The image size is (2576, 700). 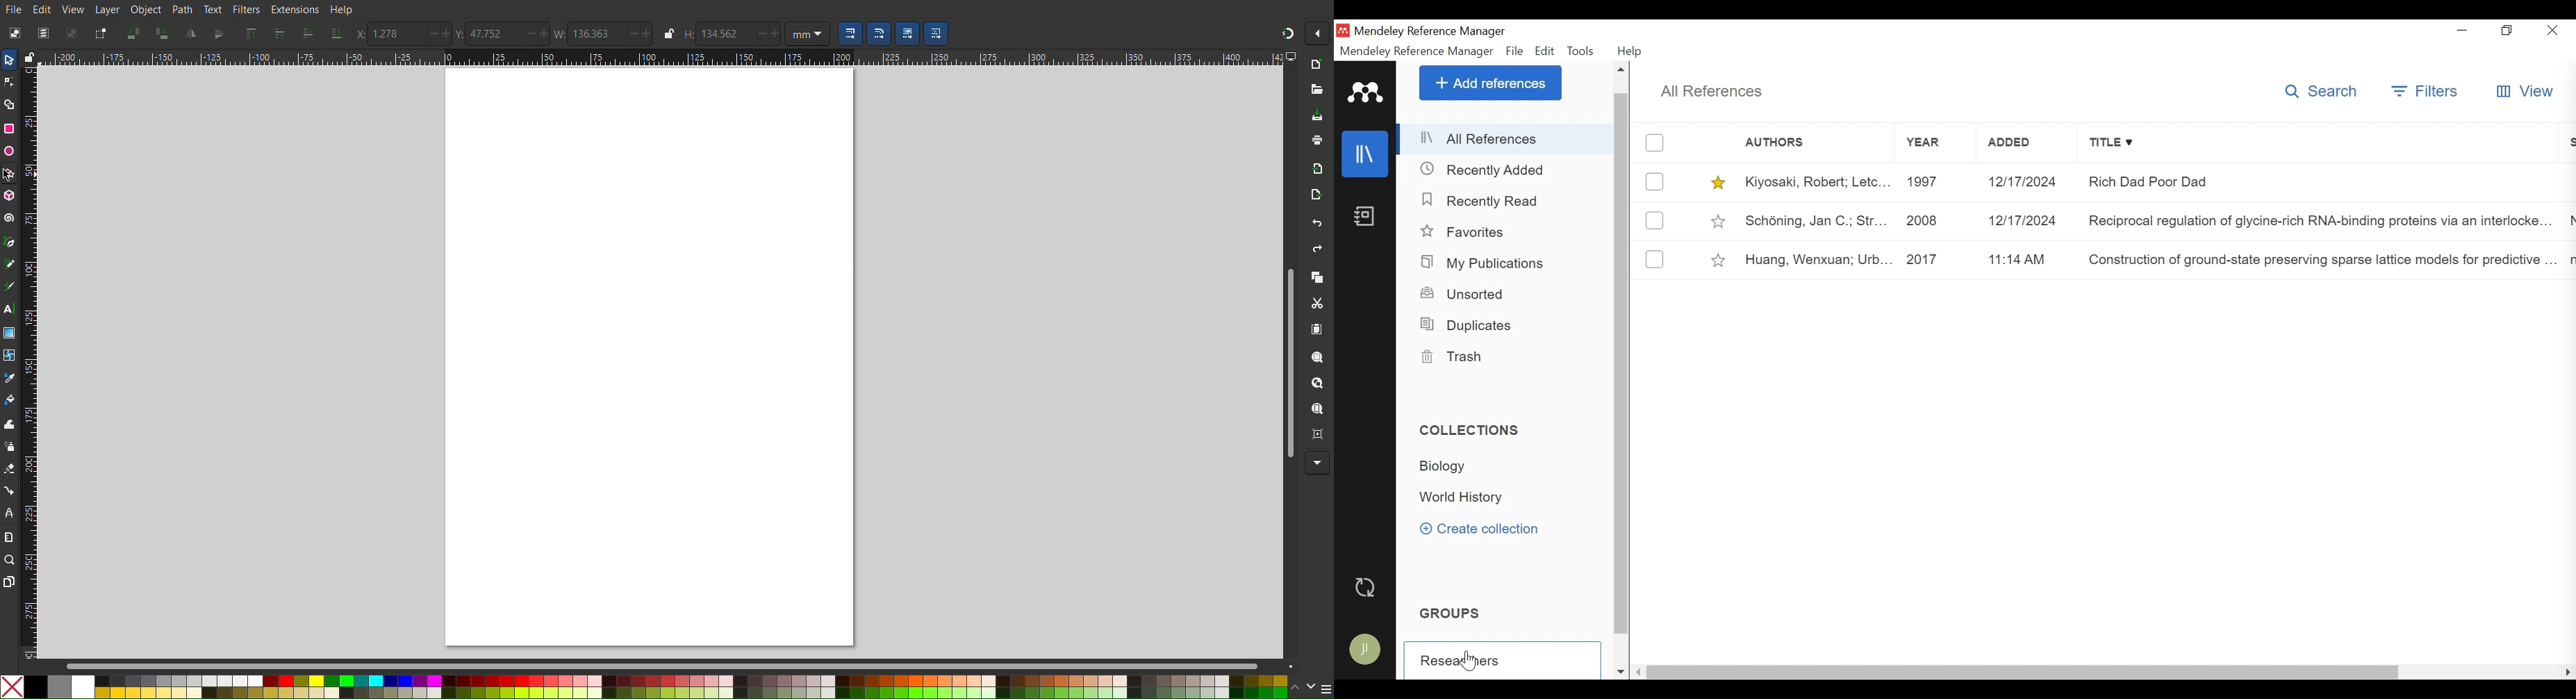 I want to click on Schéning, Jan C.; Str..., so click(x=1817, y=219).